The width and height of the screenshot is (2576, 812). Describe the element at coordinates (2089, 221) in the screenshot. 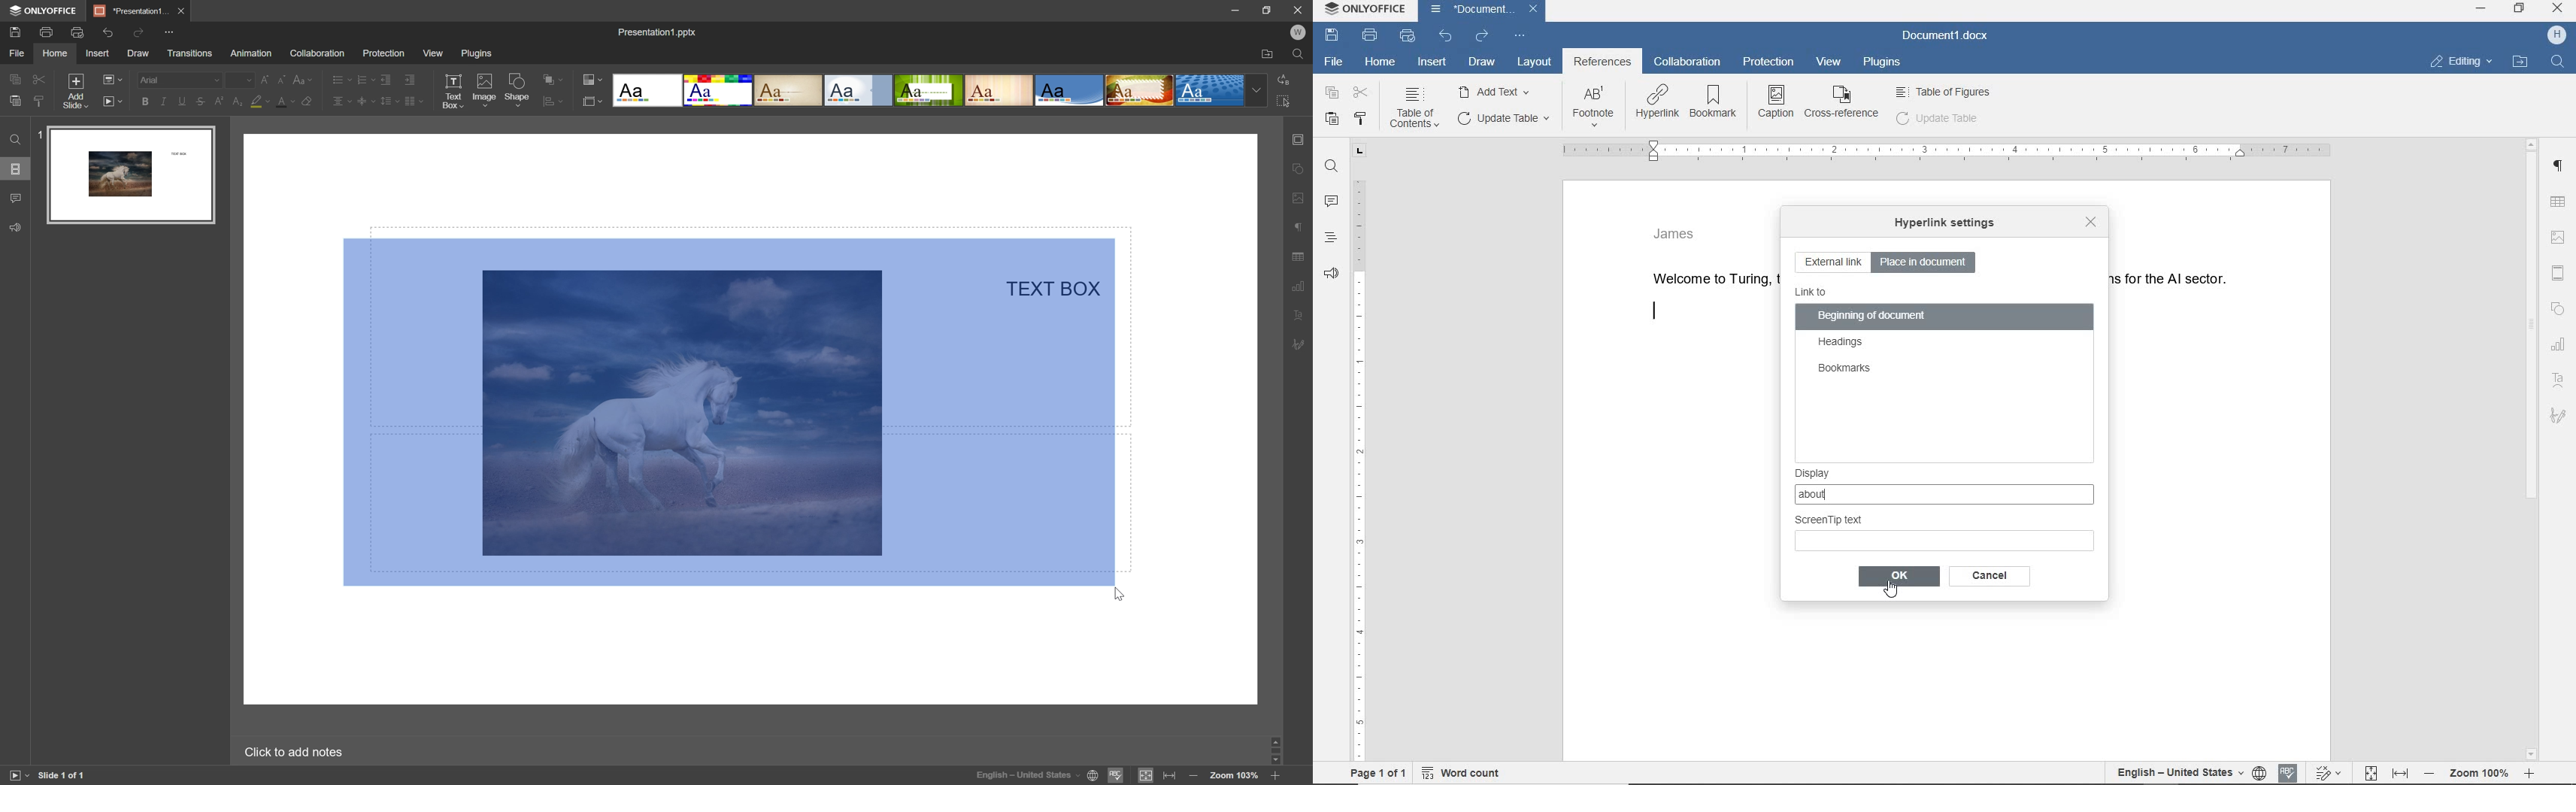

I see `close` at that location.